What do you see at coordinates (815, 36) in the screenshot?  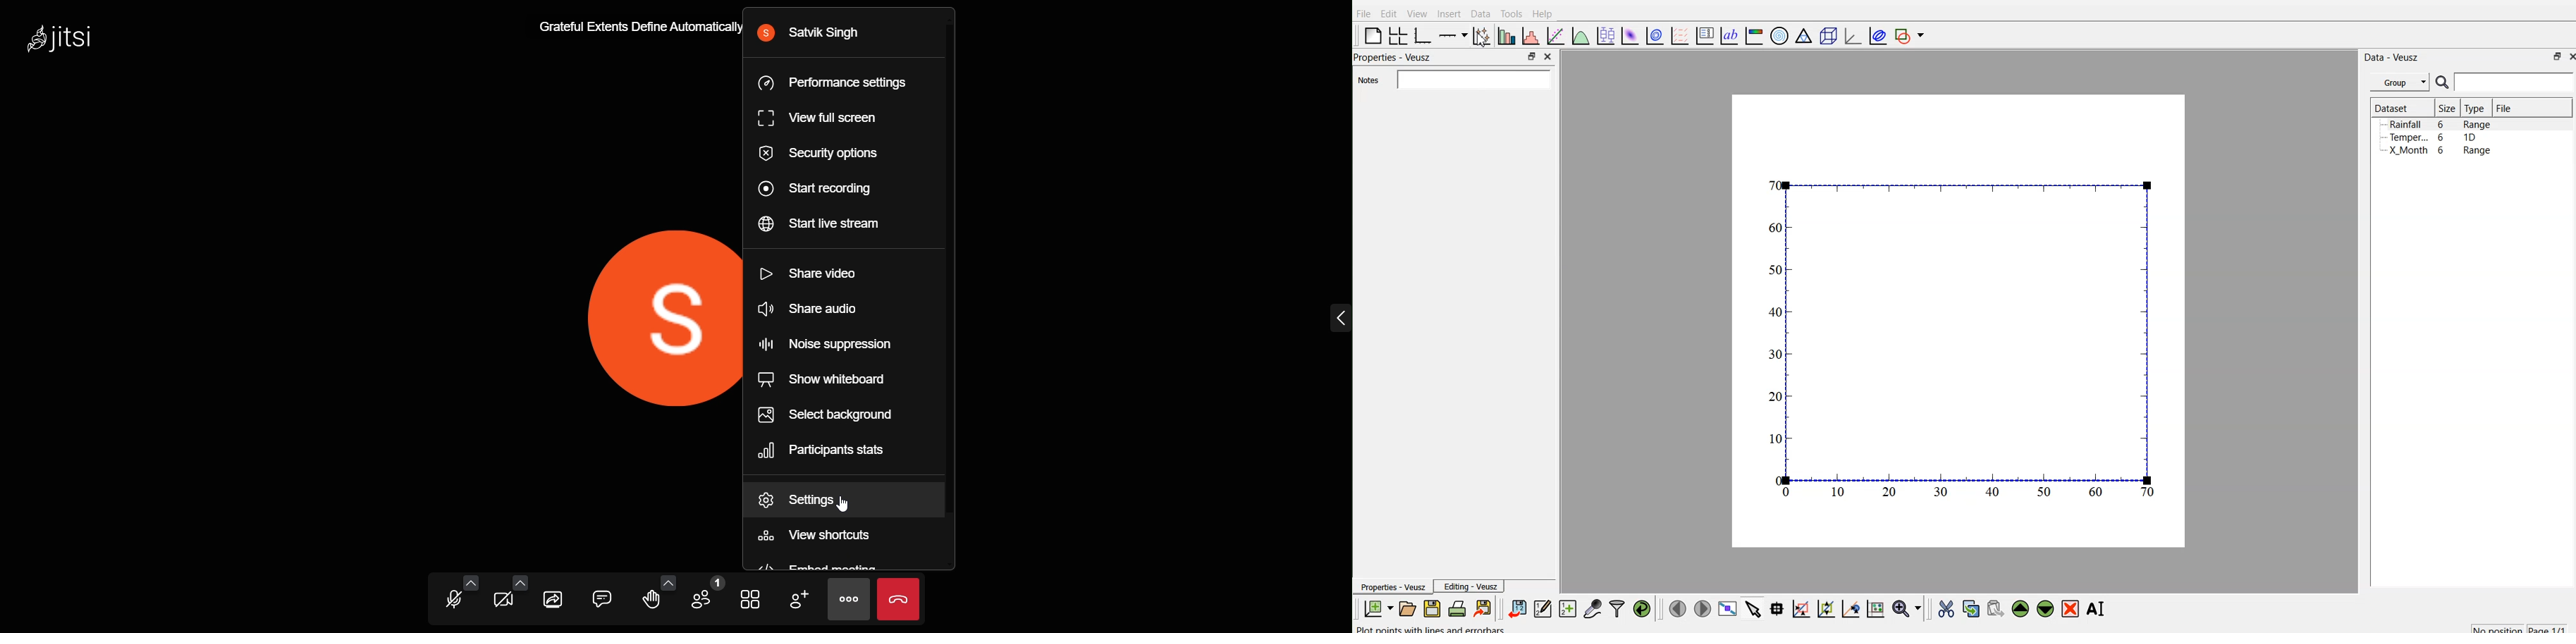 I see `user name` at bounding box center [815, 36].